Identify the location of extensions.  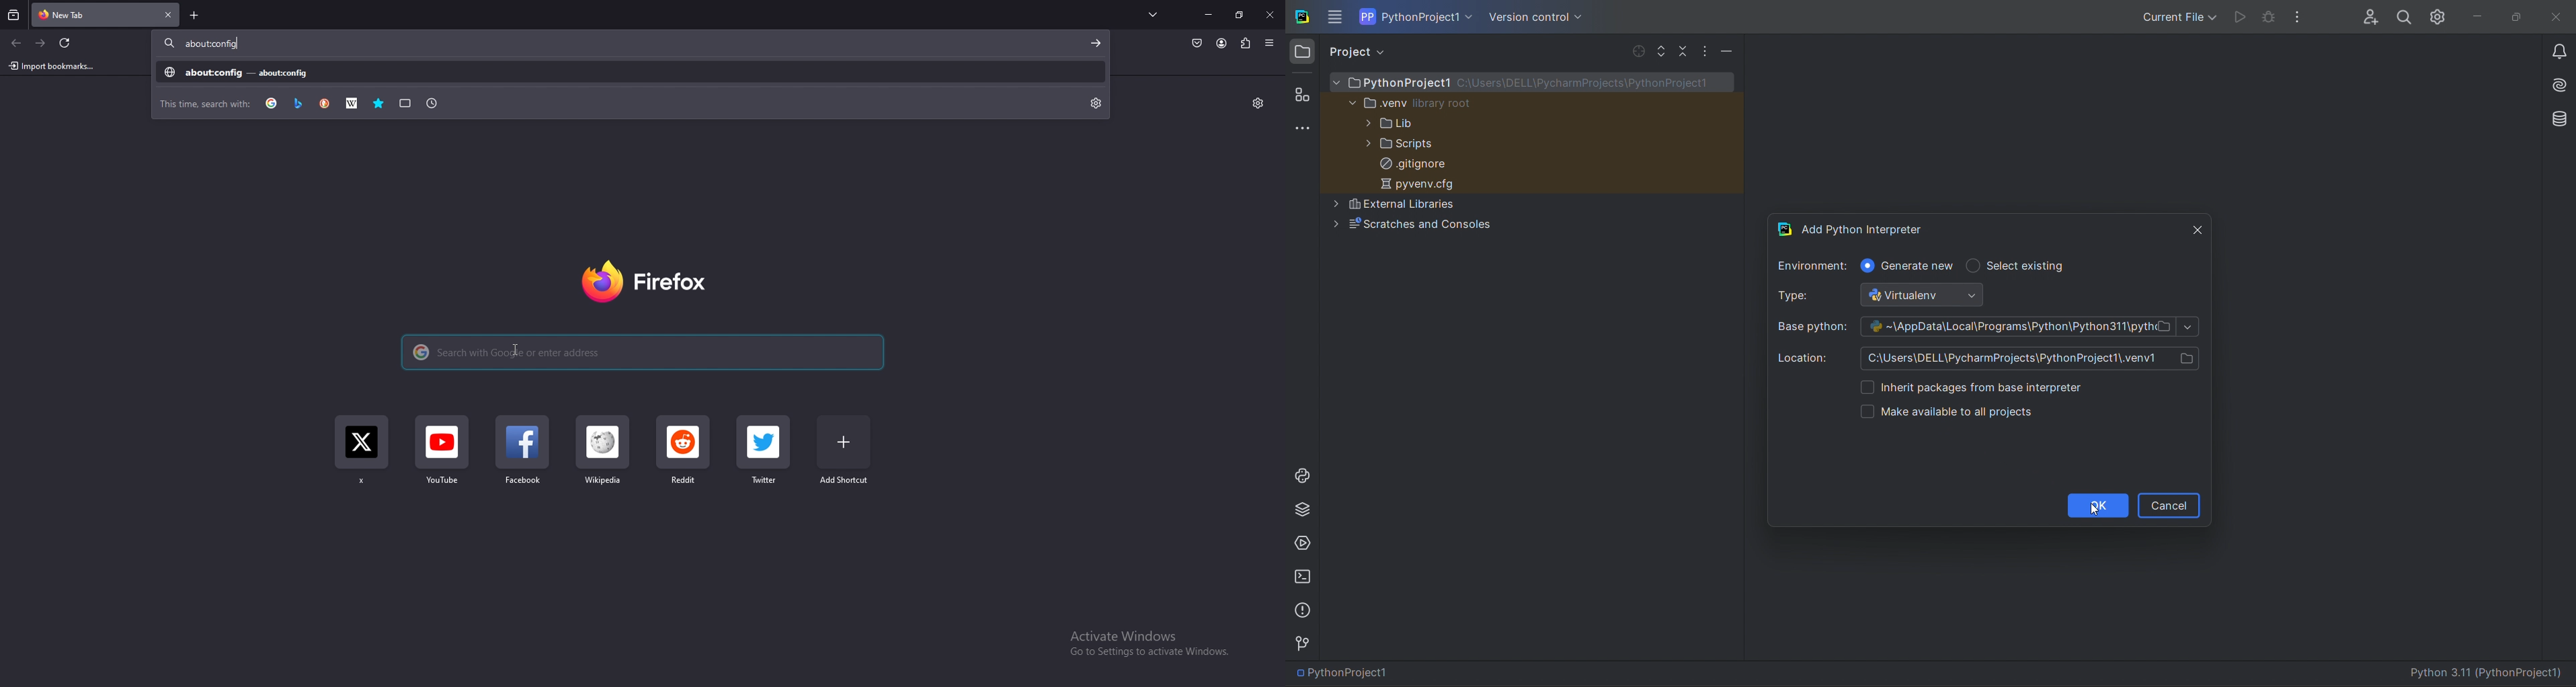
(1246, 42).